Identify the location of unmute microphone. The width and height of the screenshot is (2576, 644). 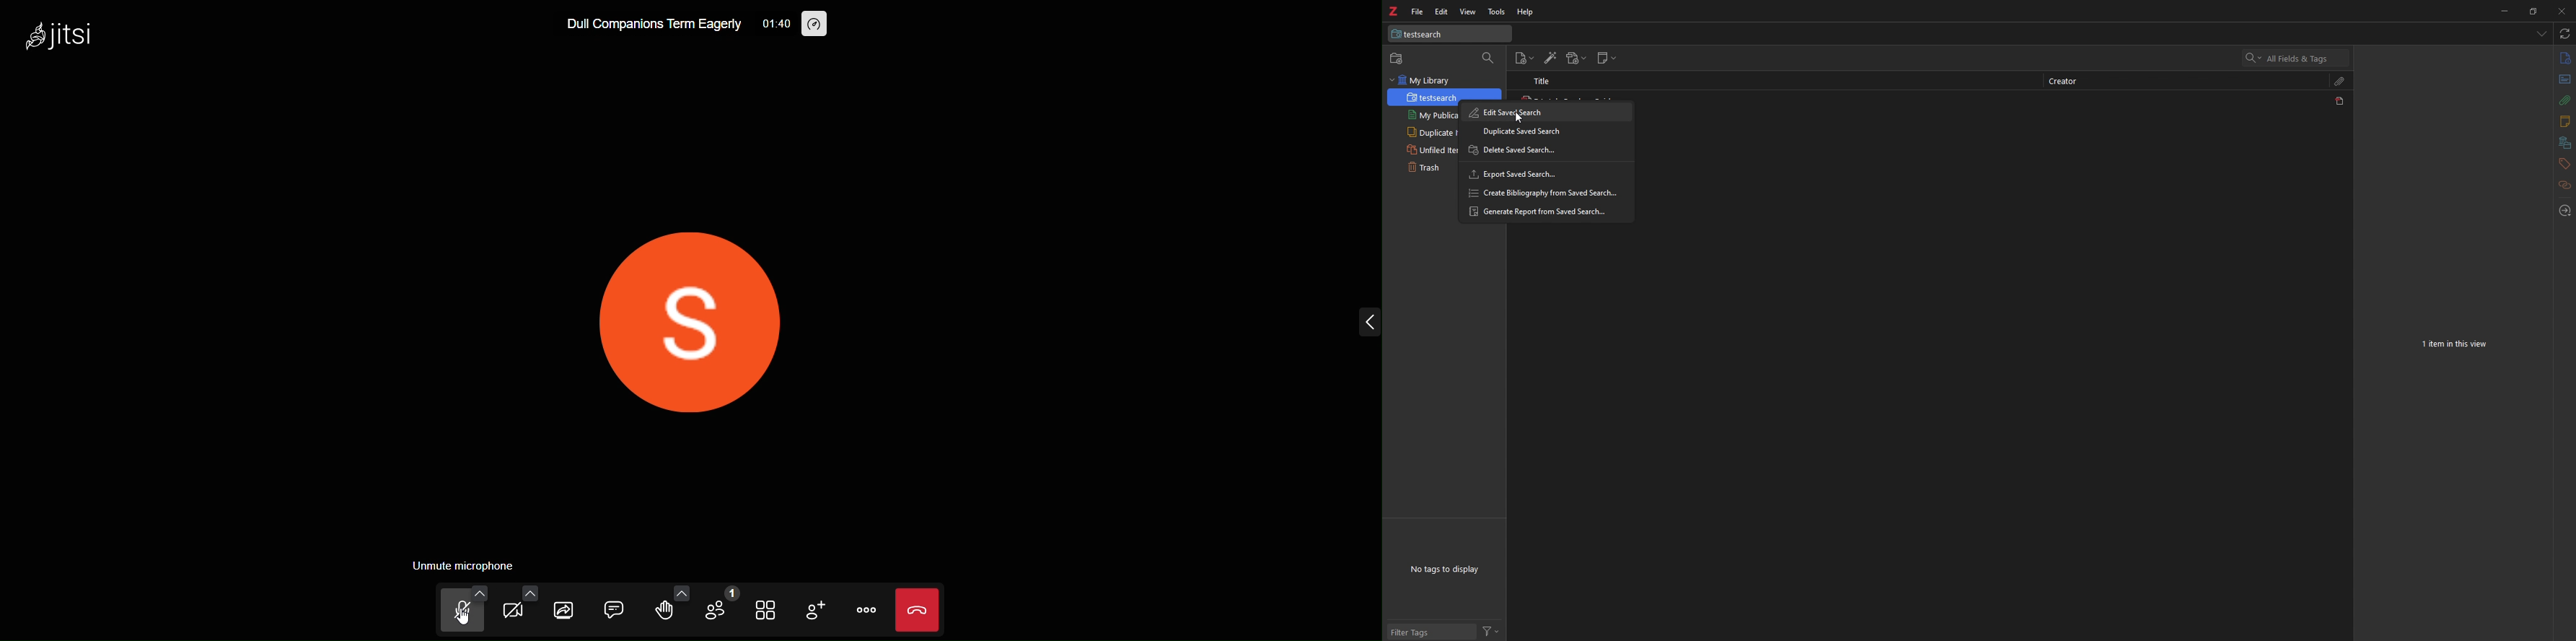
(464, 563).